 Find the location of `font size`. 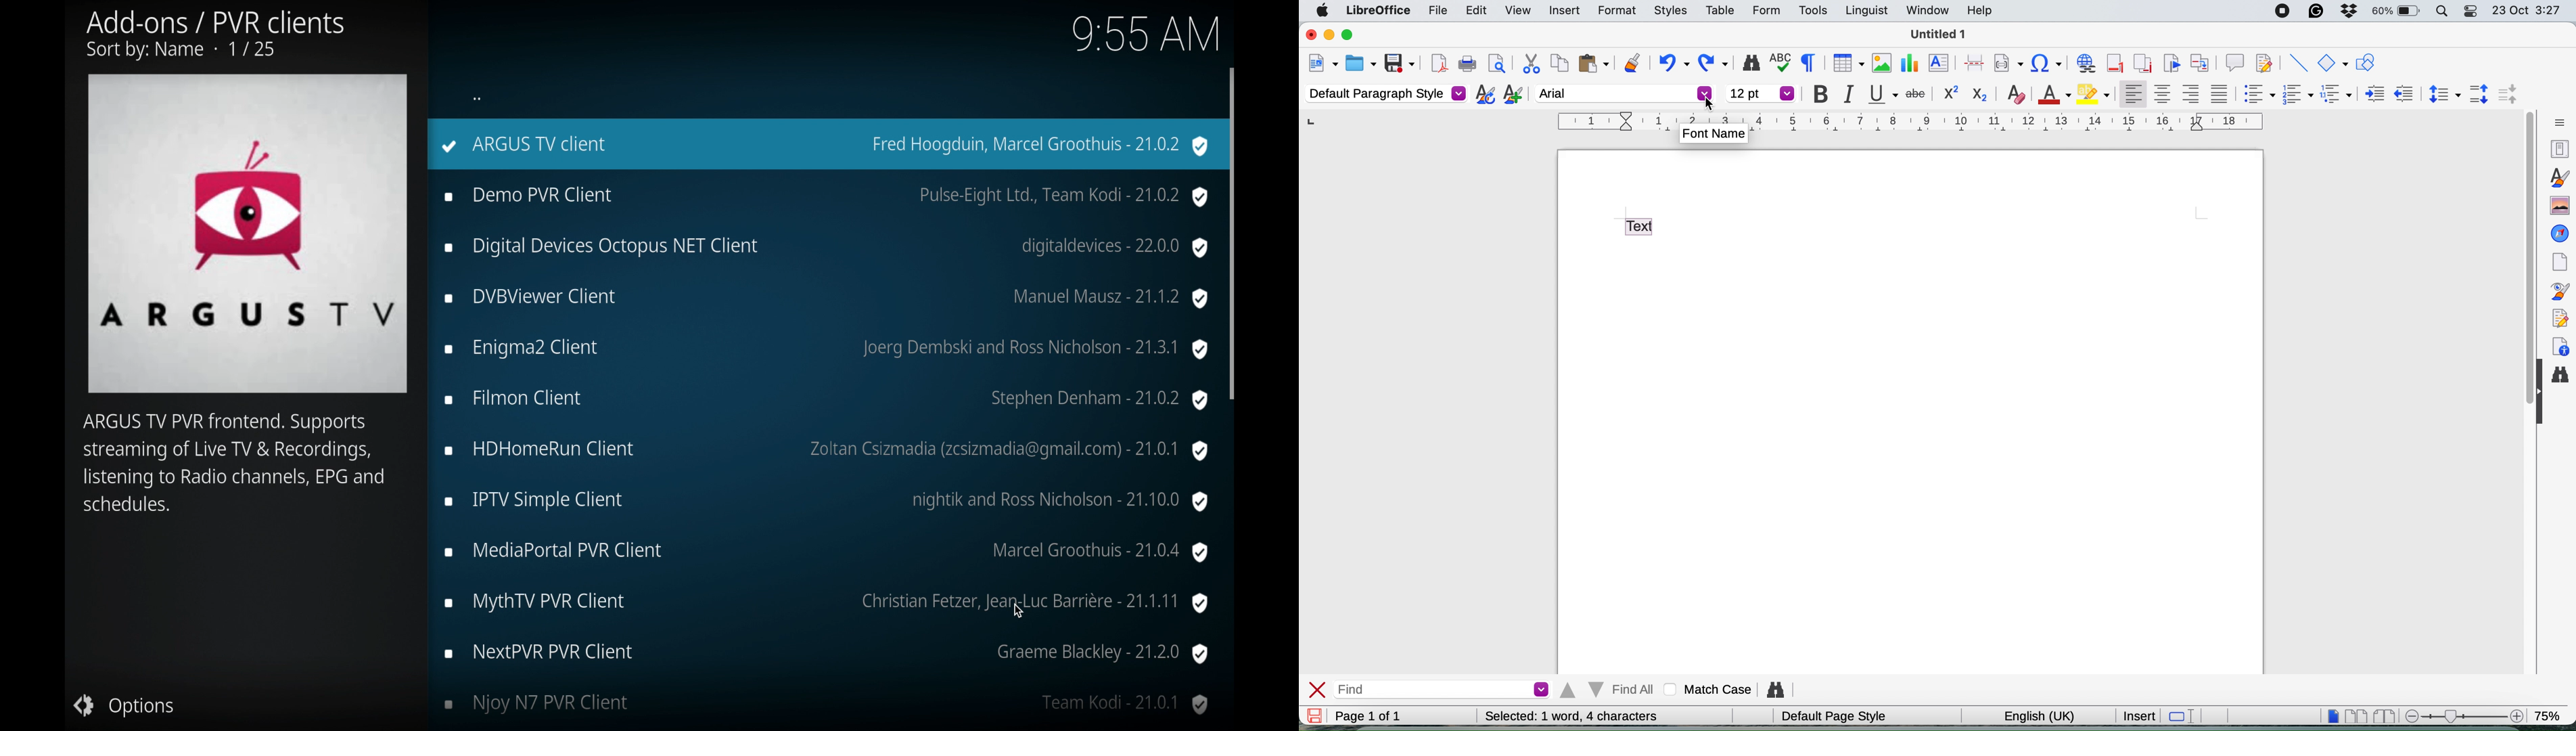

font size is located at coordinates (1760, 93).